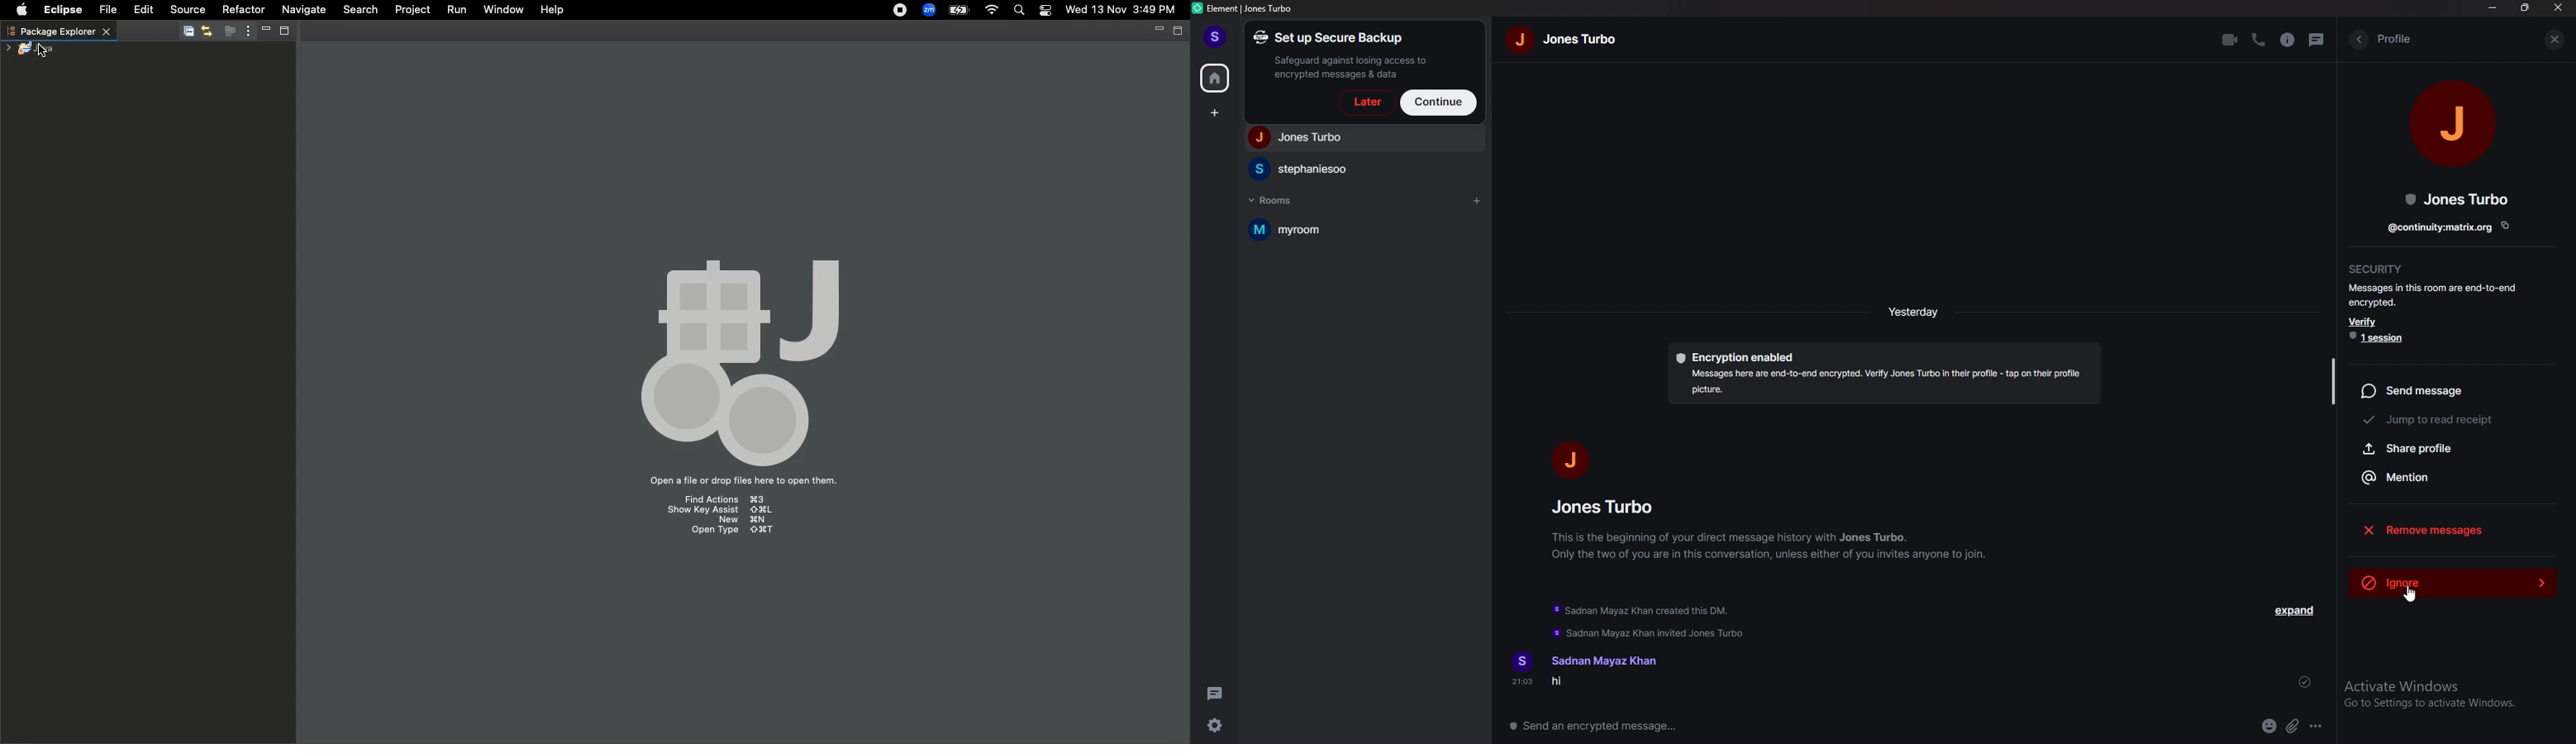  I want to click on verify, so click(2365, 321).